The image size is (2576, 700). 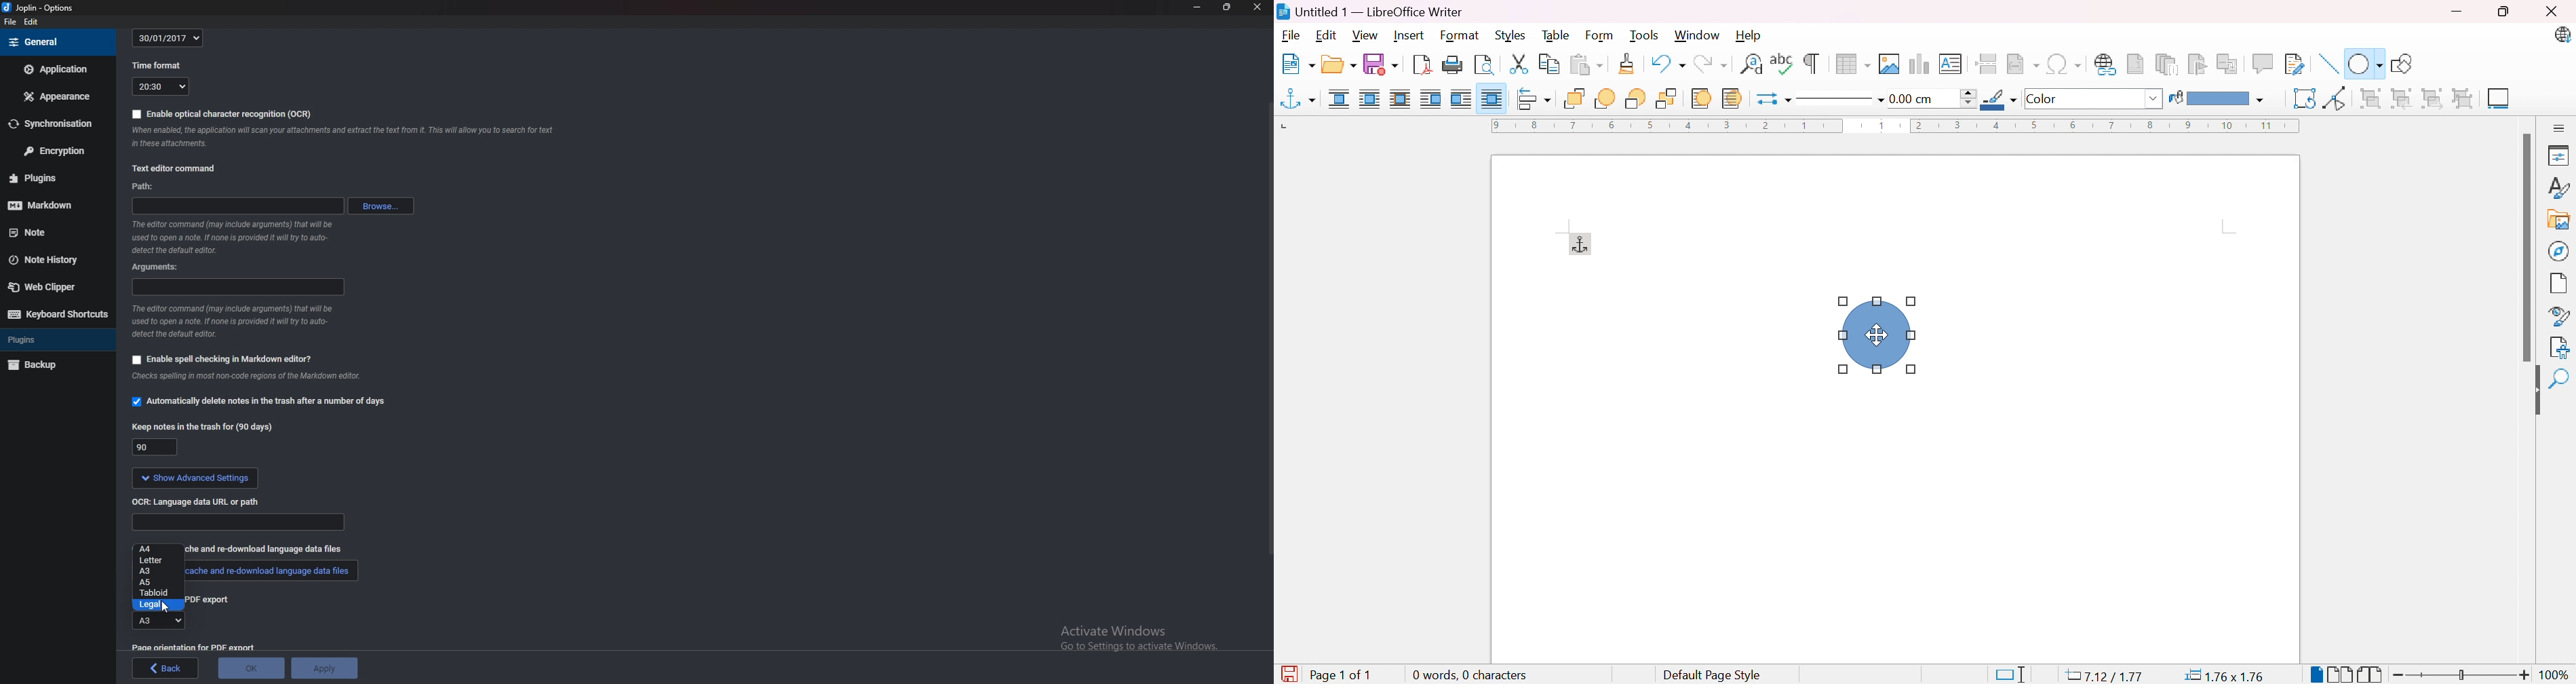 I want to click on A4, so click(x=159, y=549).